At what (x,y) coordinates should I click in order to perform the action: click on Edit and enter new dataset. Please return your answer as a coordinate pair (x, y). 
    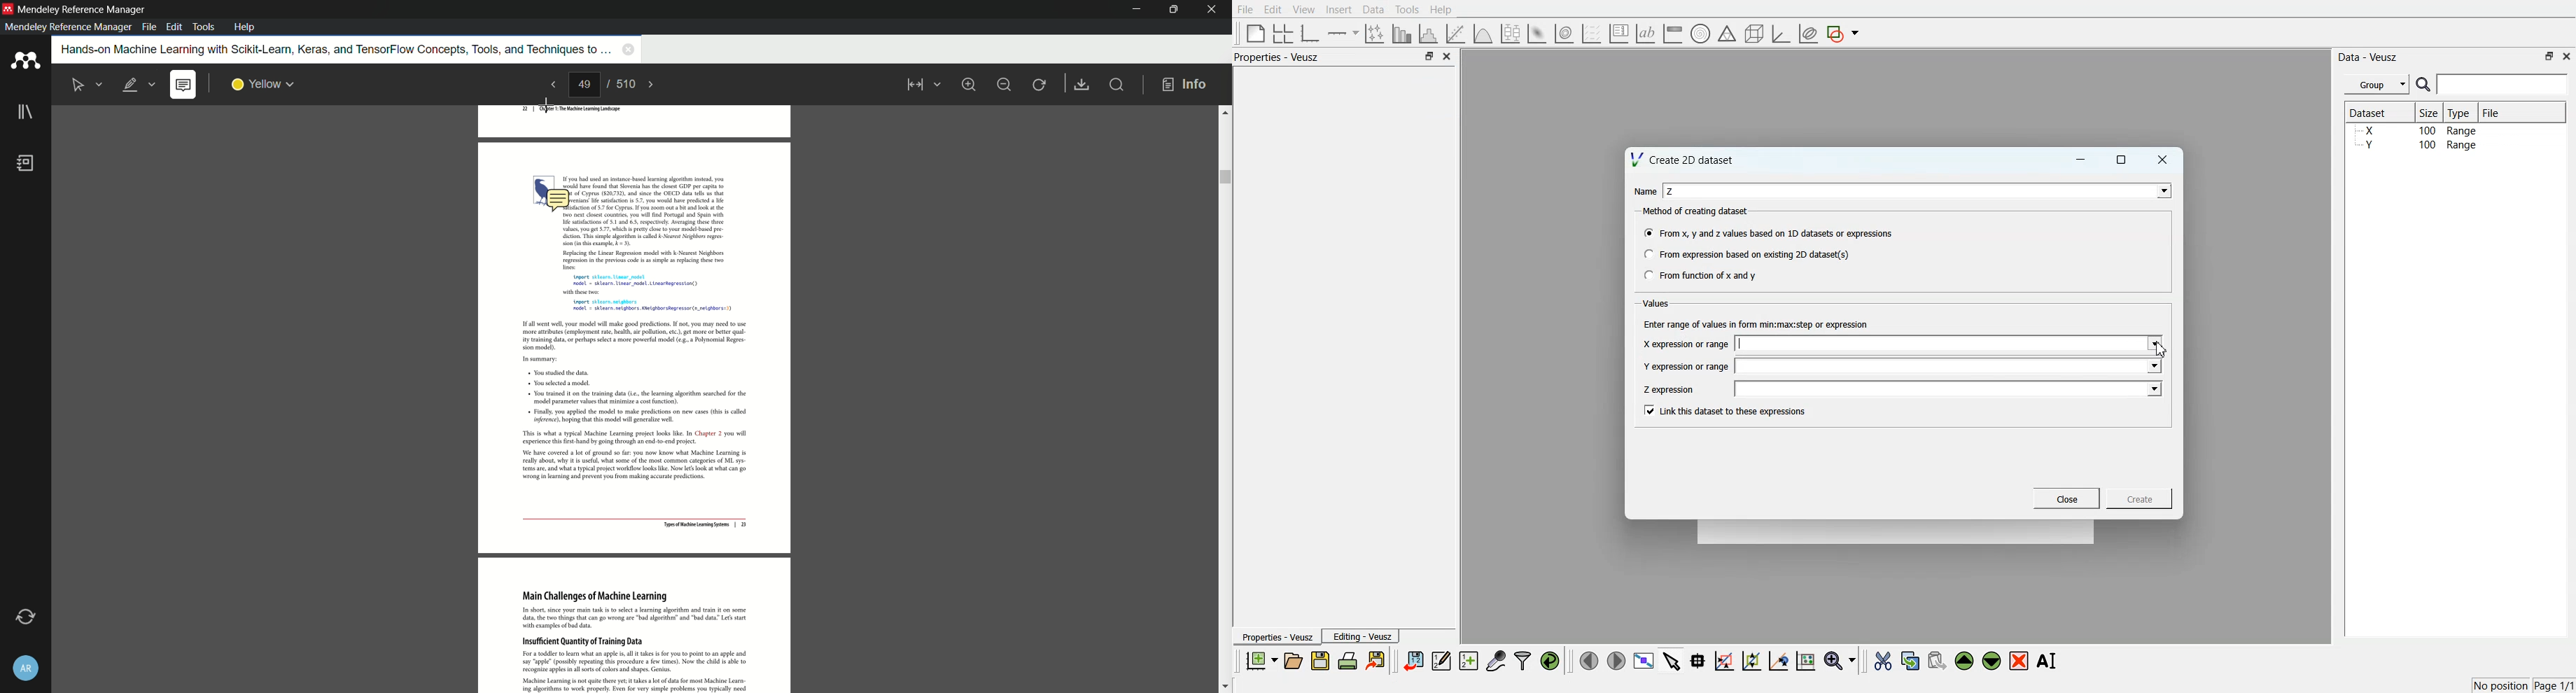
    Looking at the image, I should click on (1441, 660).